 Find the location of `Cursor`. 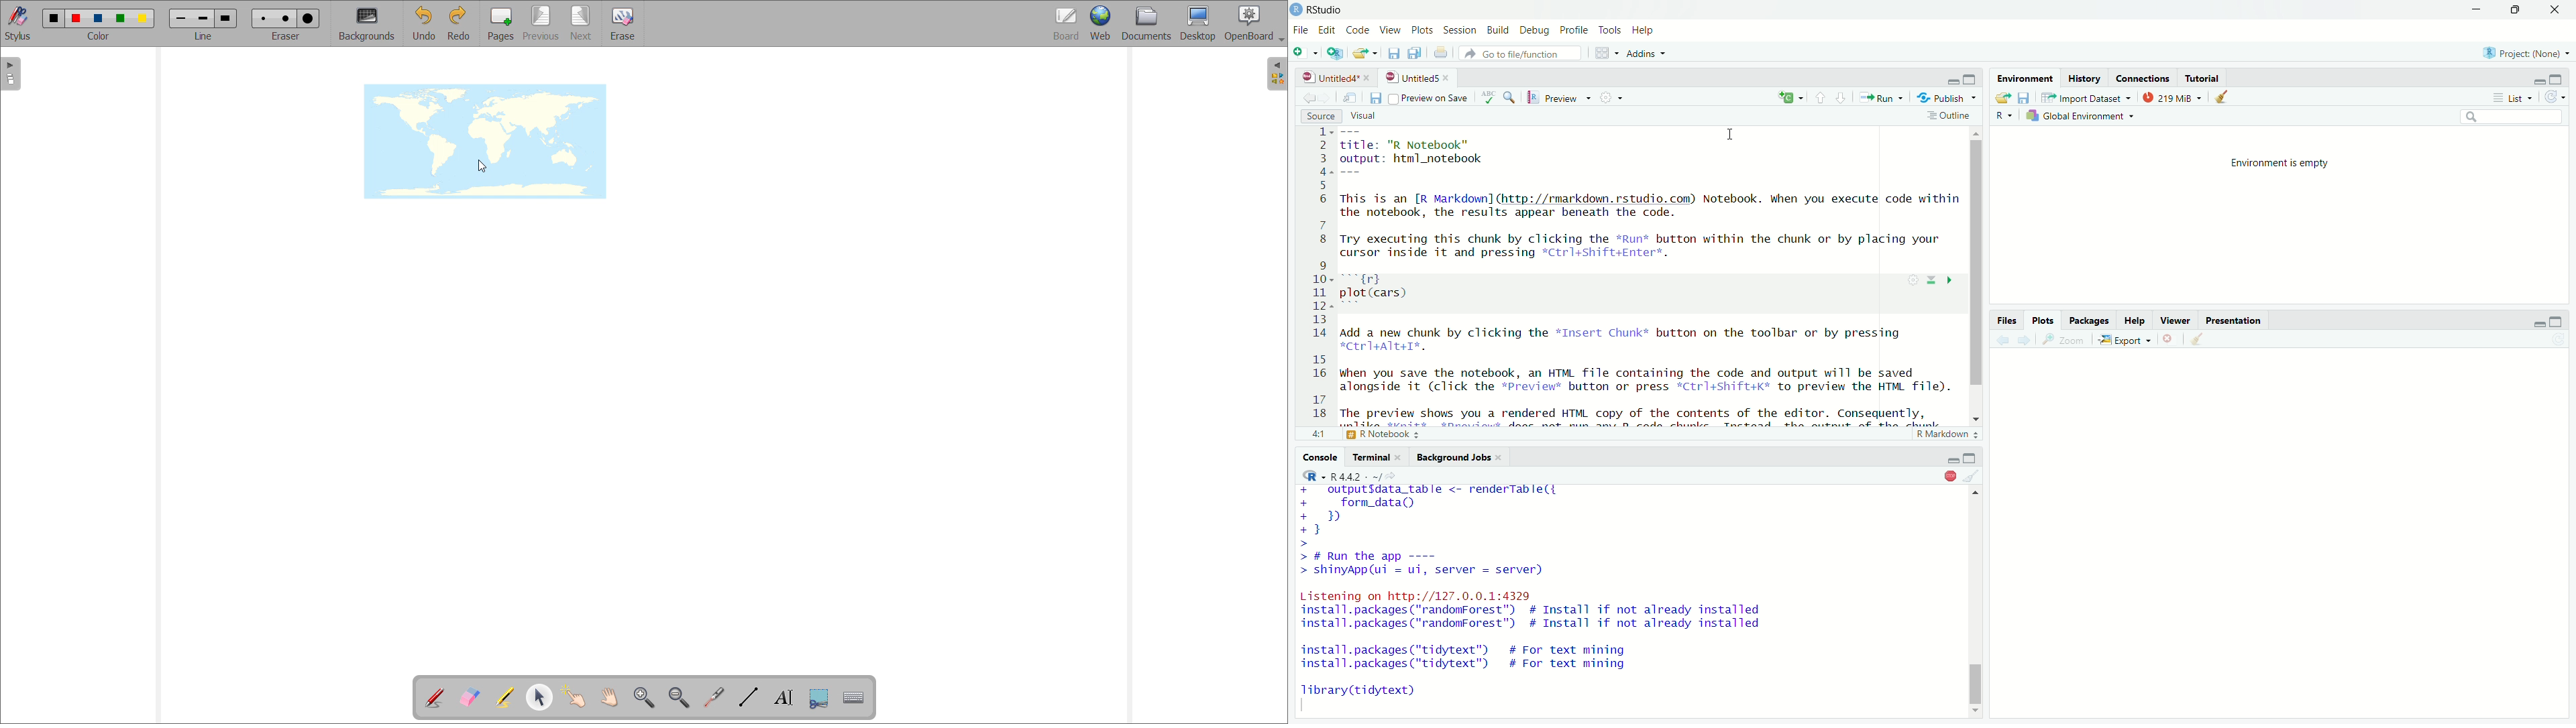

Cursor is located at coordinates (1731, 132).